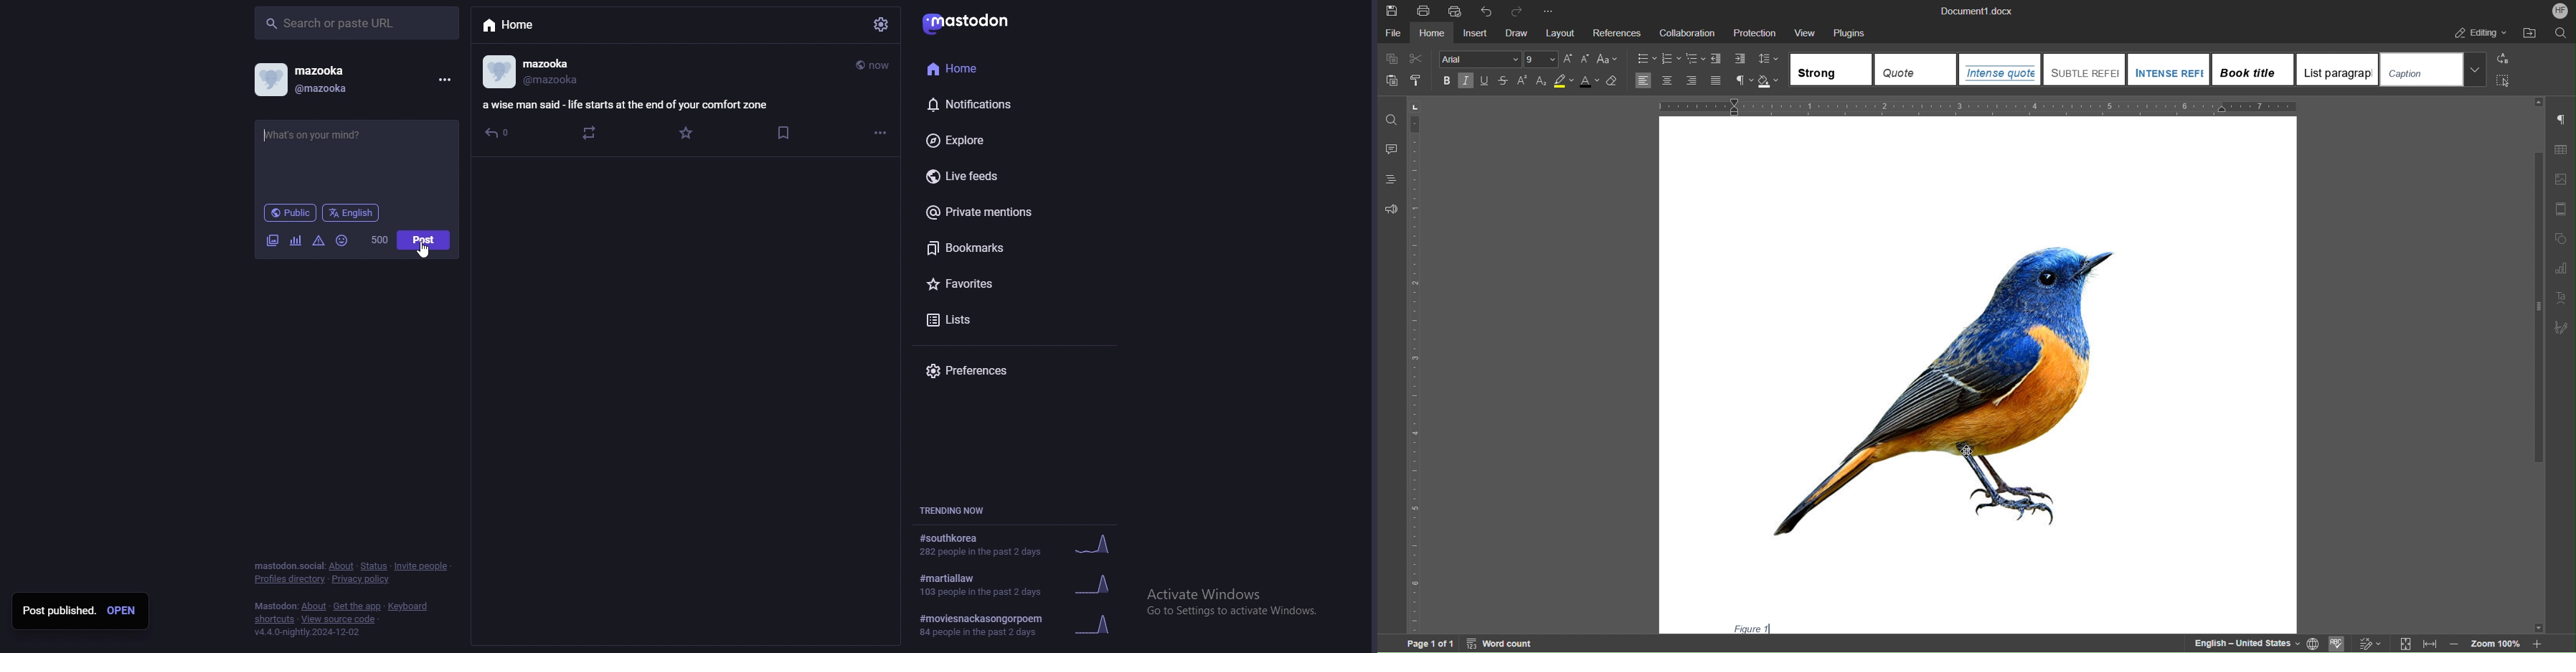 The height and width of the screenshot is (672, 2576). I want to click on Heading2, so click(2084, 68).